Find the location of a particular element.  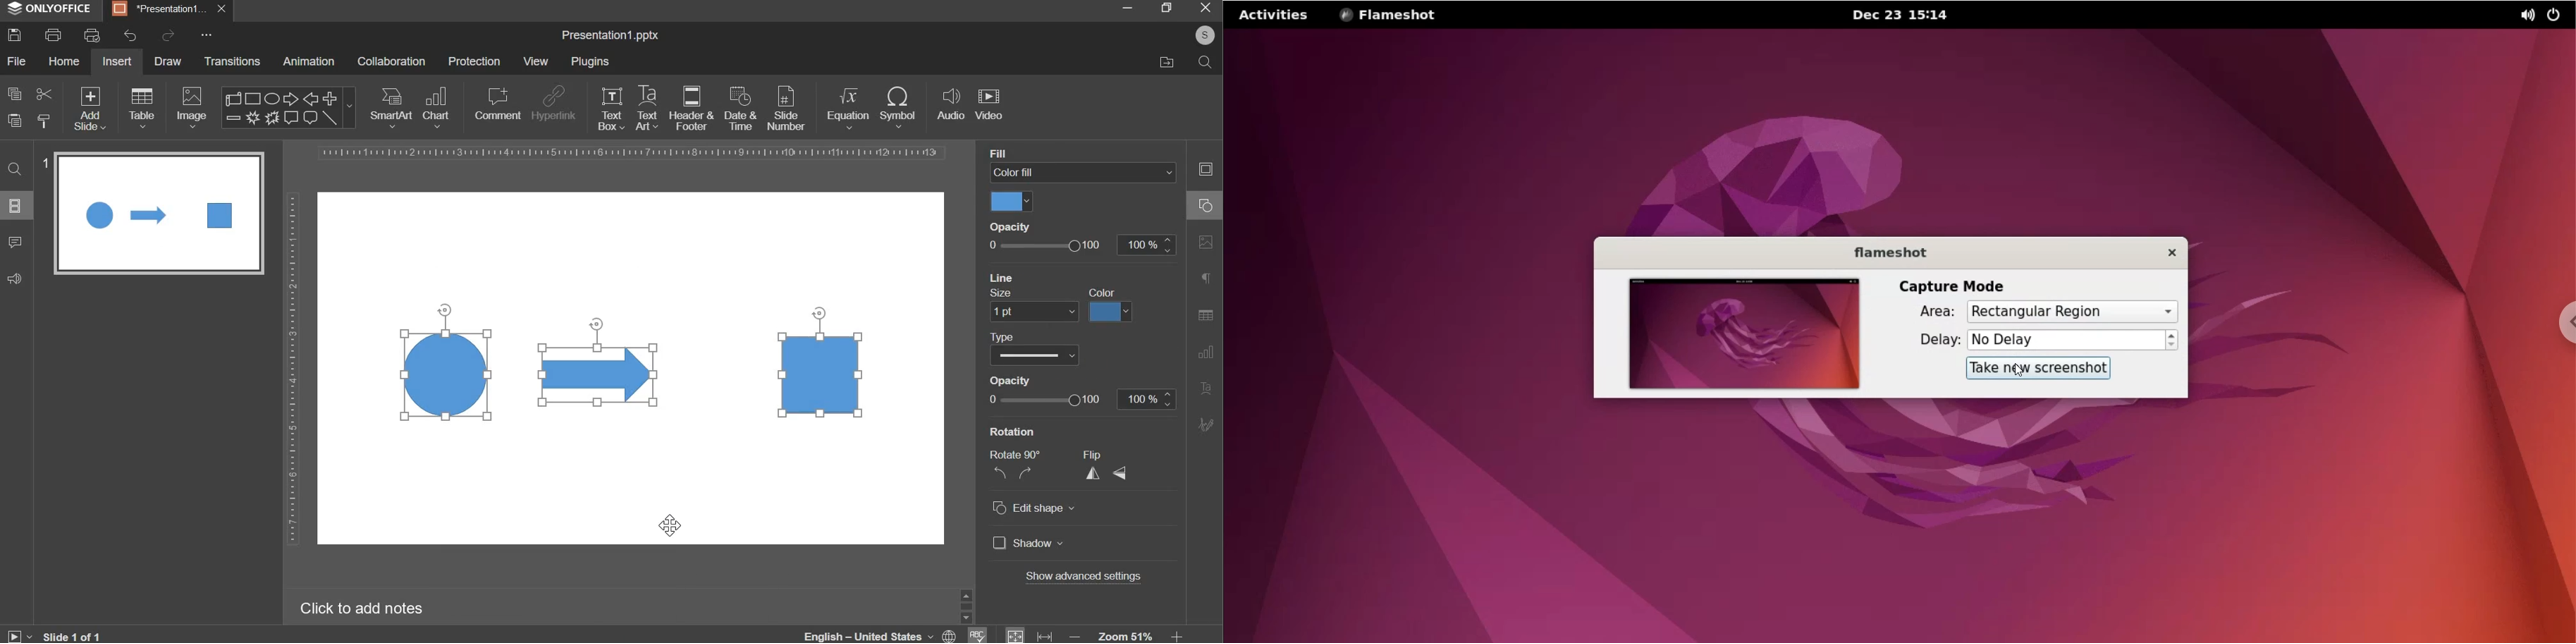

slide preview is located at coordinates (159, 213).